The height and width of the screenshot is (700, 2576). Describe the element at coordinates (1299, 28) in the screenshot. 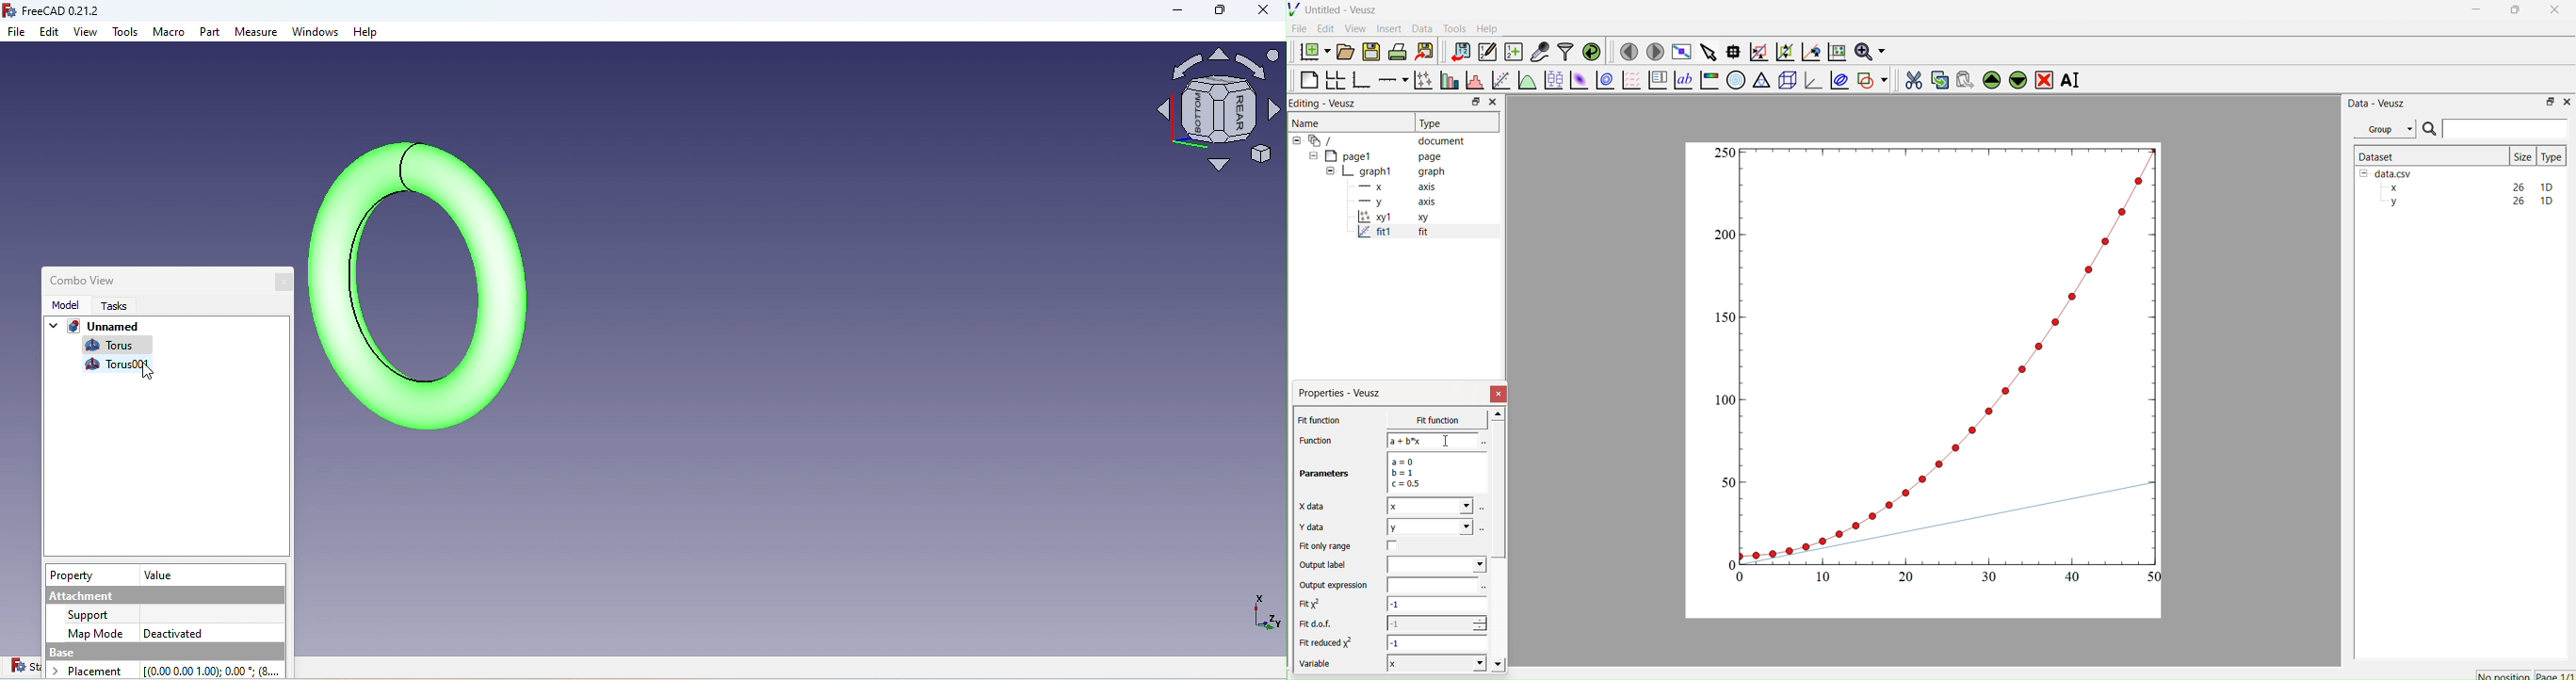

I see `File` at that location.